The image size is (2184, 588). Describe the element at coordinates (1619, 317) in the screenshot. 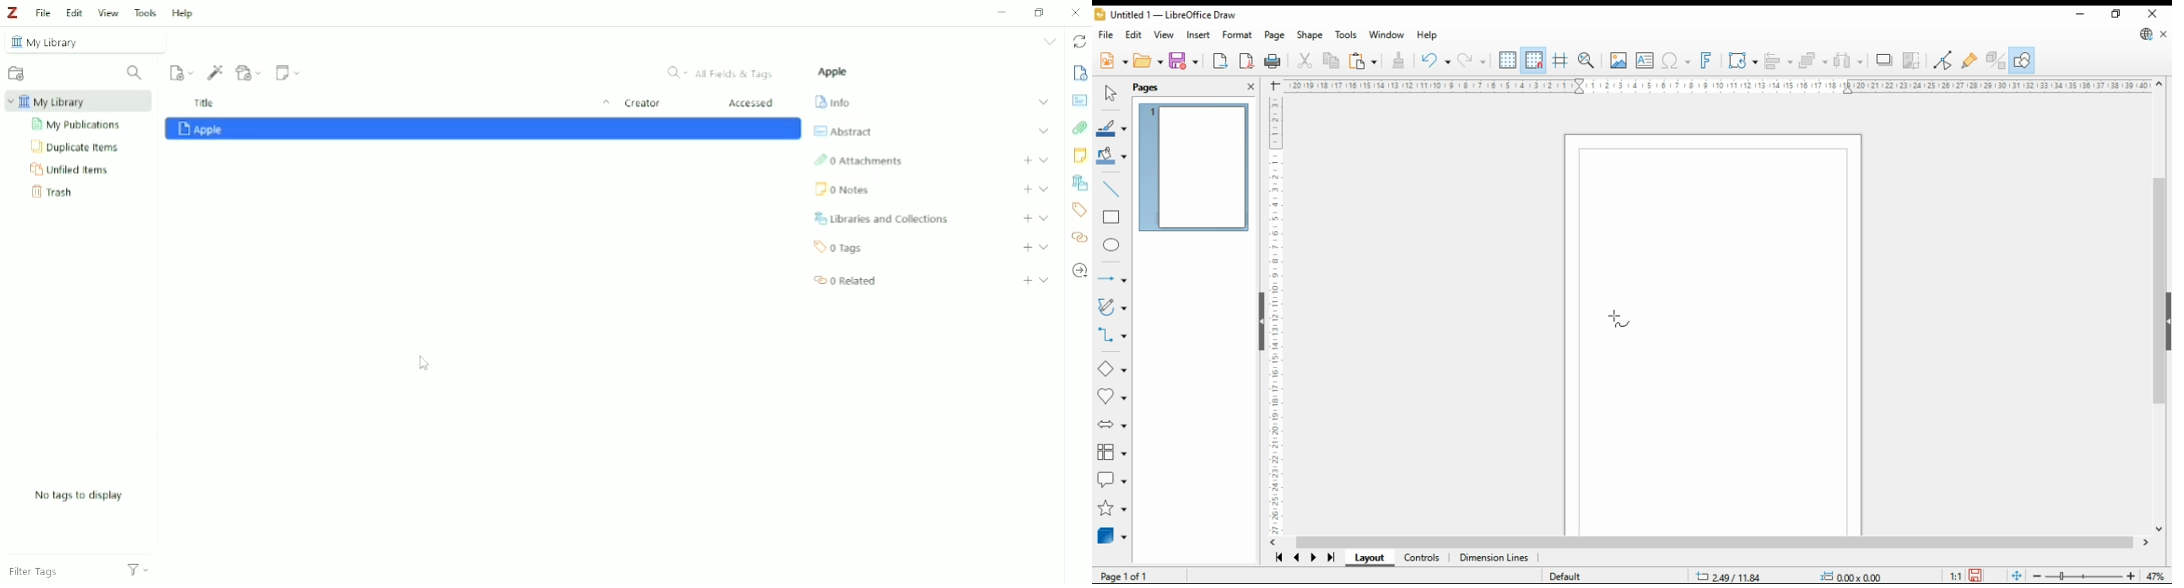

I see `mouse pointer` at that location.